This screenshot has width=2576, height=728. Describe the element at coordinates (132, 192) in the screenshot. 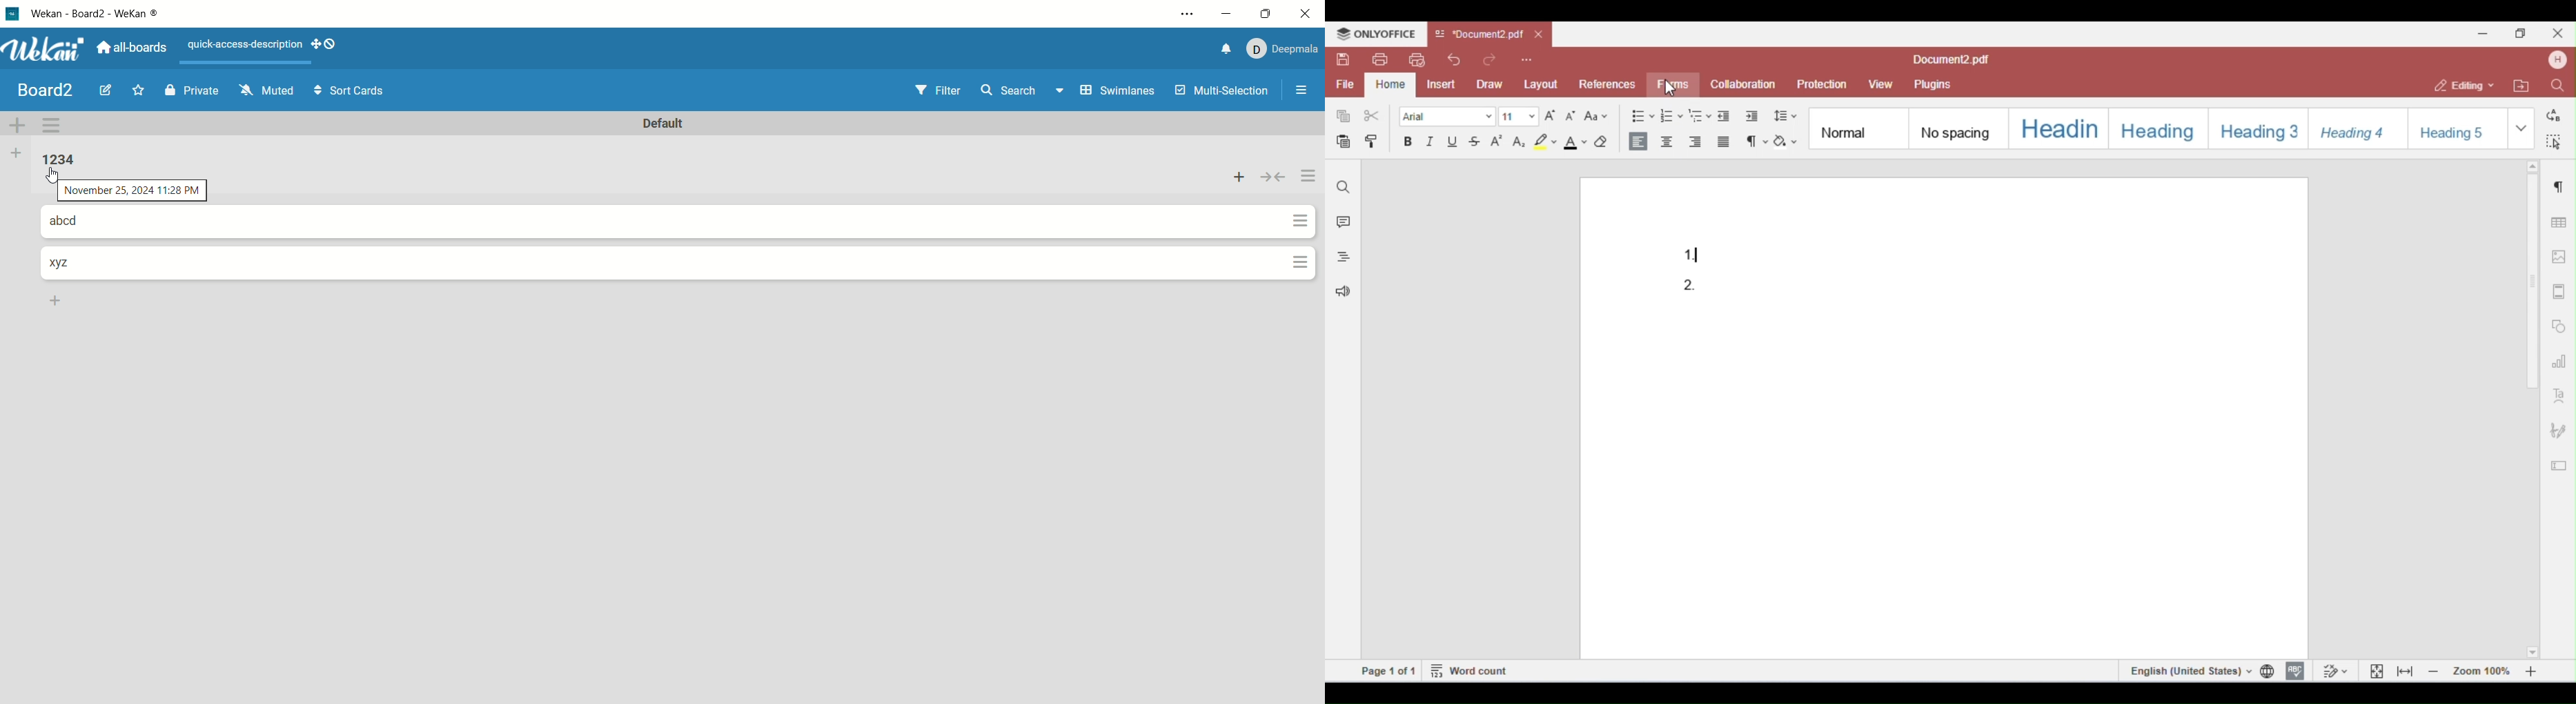

I see `date and time of creation` at that location.